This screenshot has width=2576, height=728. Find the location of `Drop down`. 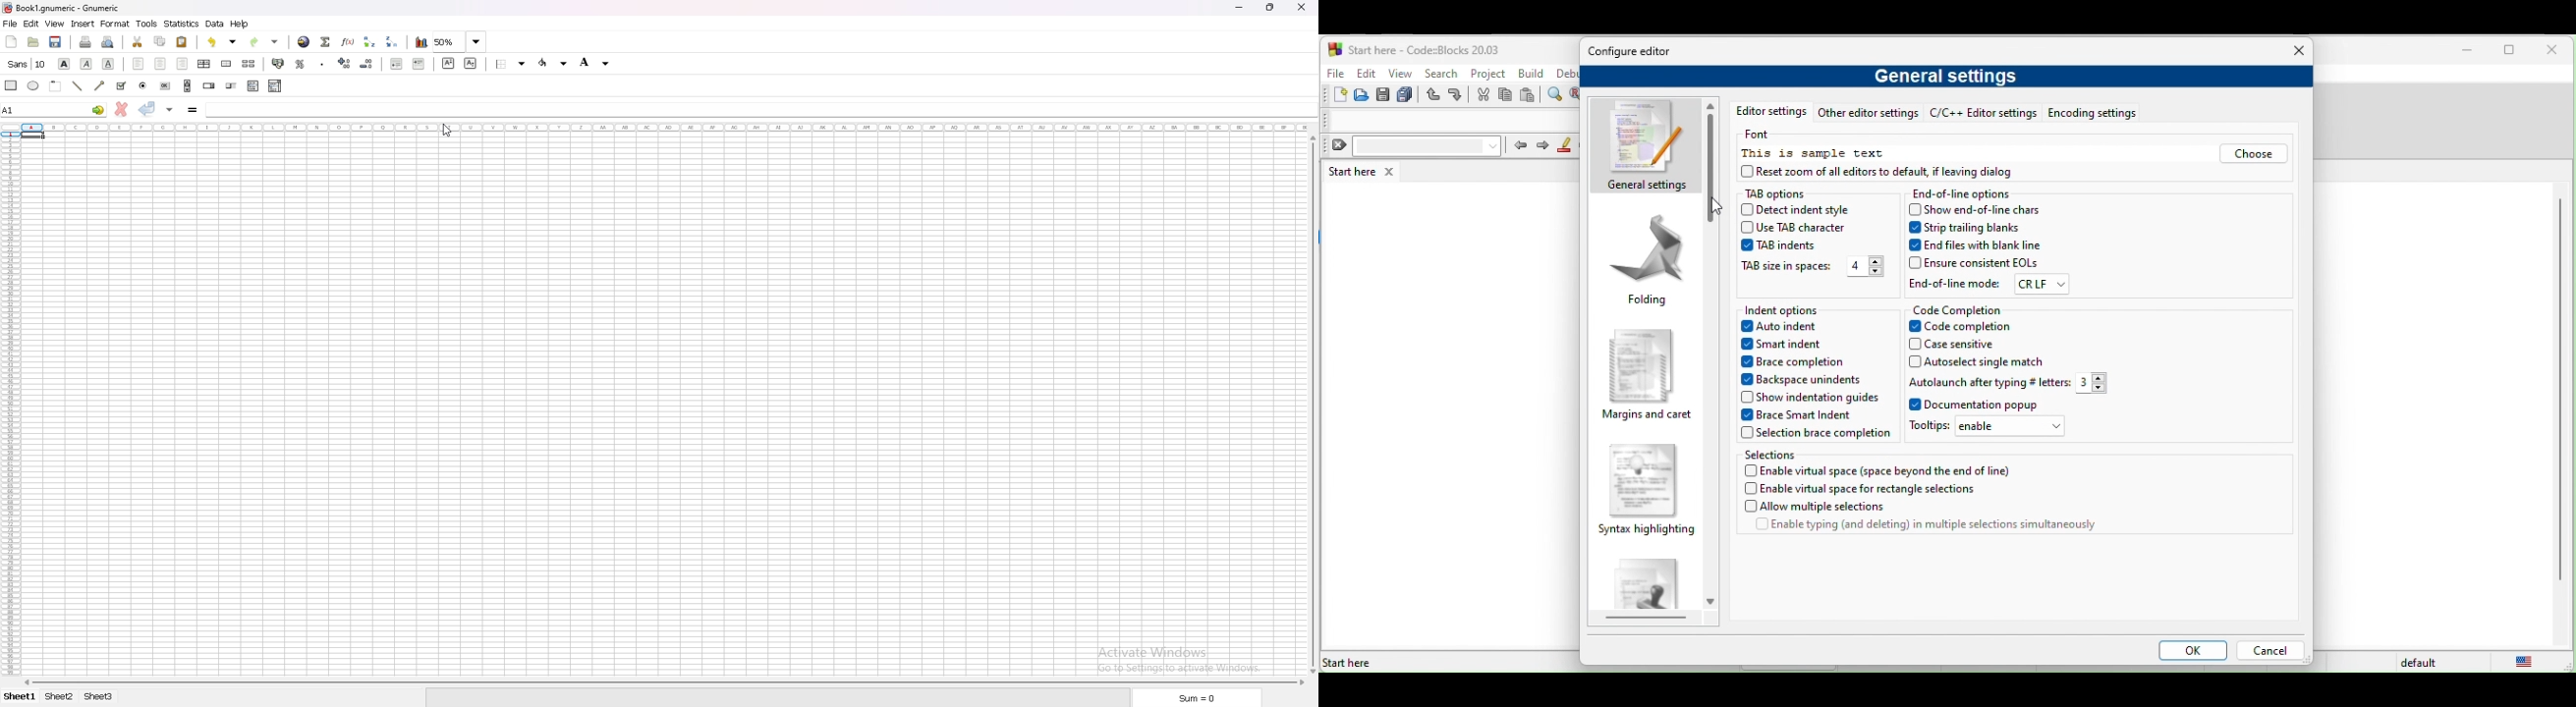

Drop down is located at coordinates (523, 63).